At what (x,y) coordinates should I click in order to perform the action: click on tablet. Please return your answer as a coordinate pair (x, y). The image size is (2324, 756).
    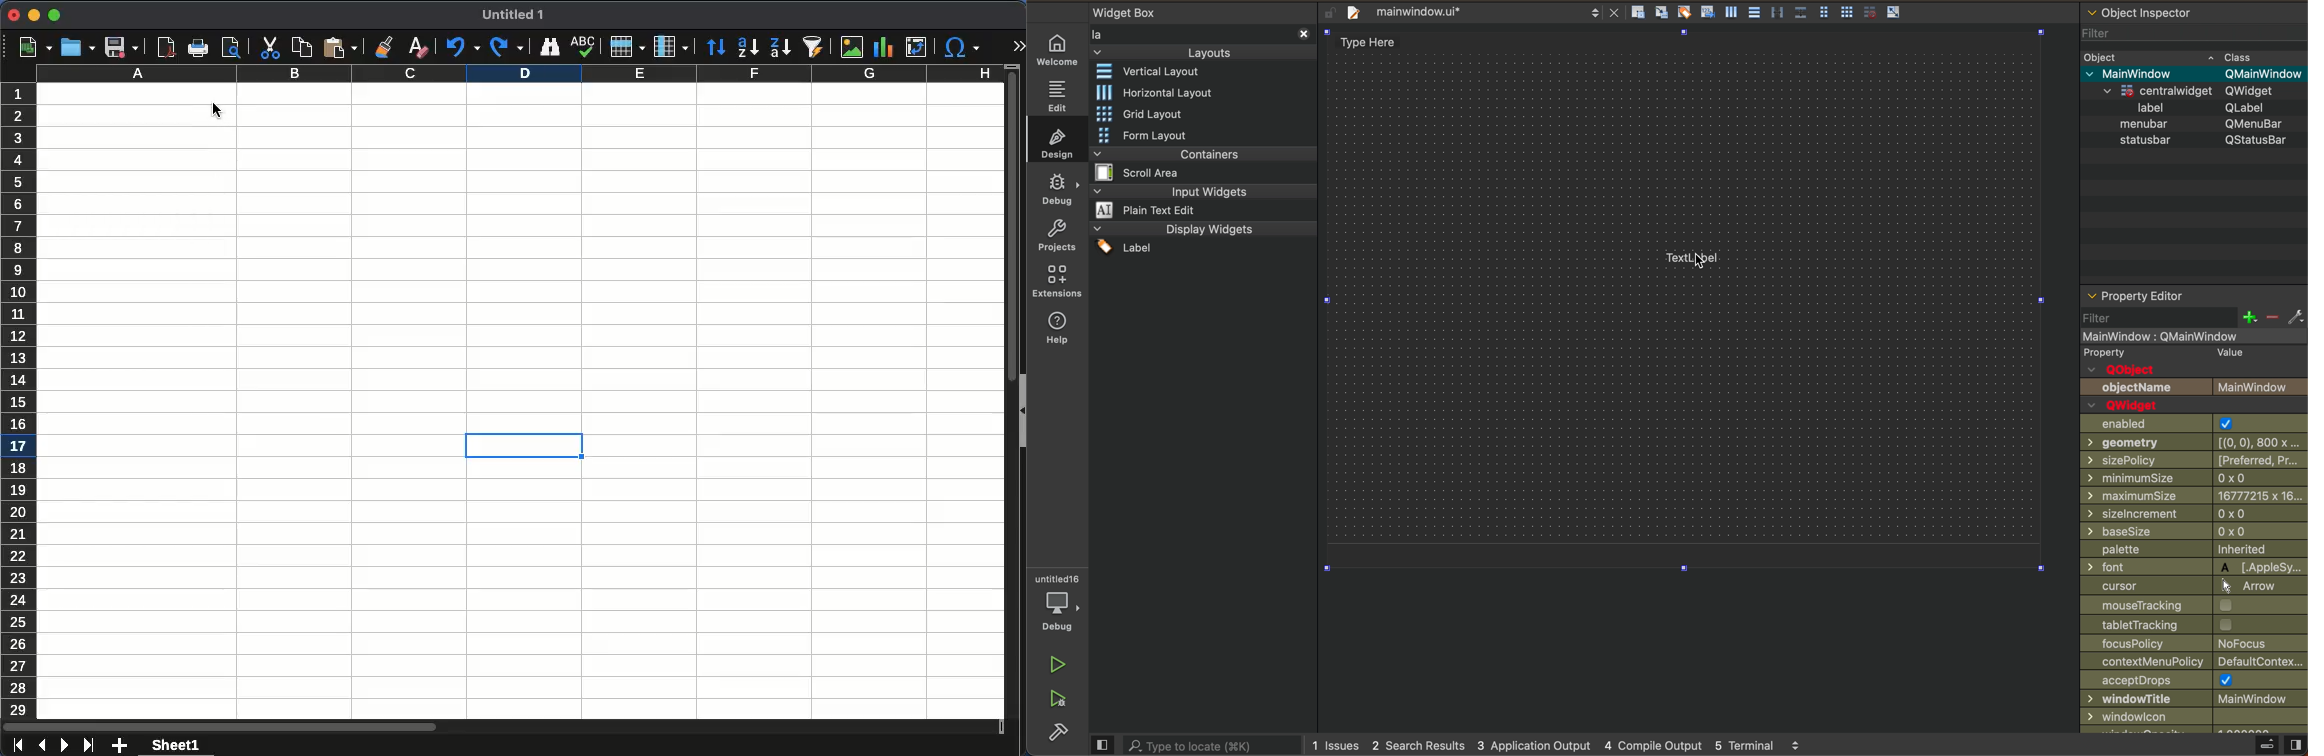
    Looking at the image, I should click on (2195, 626).